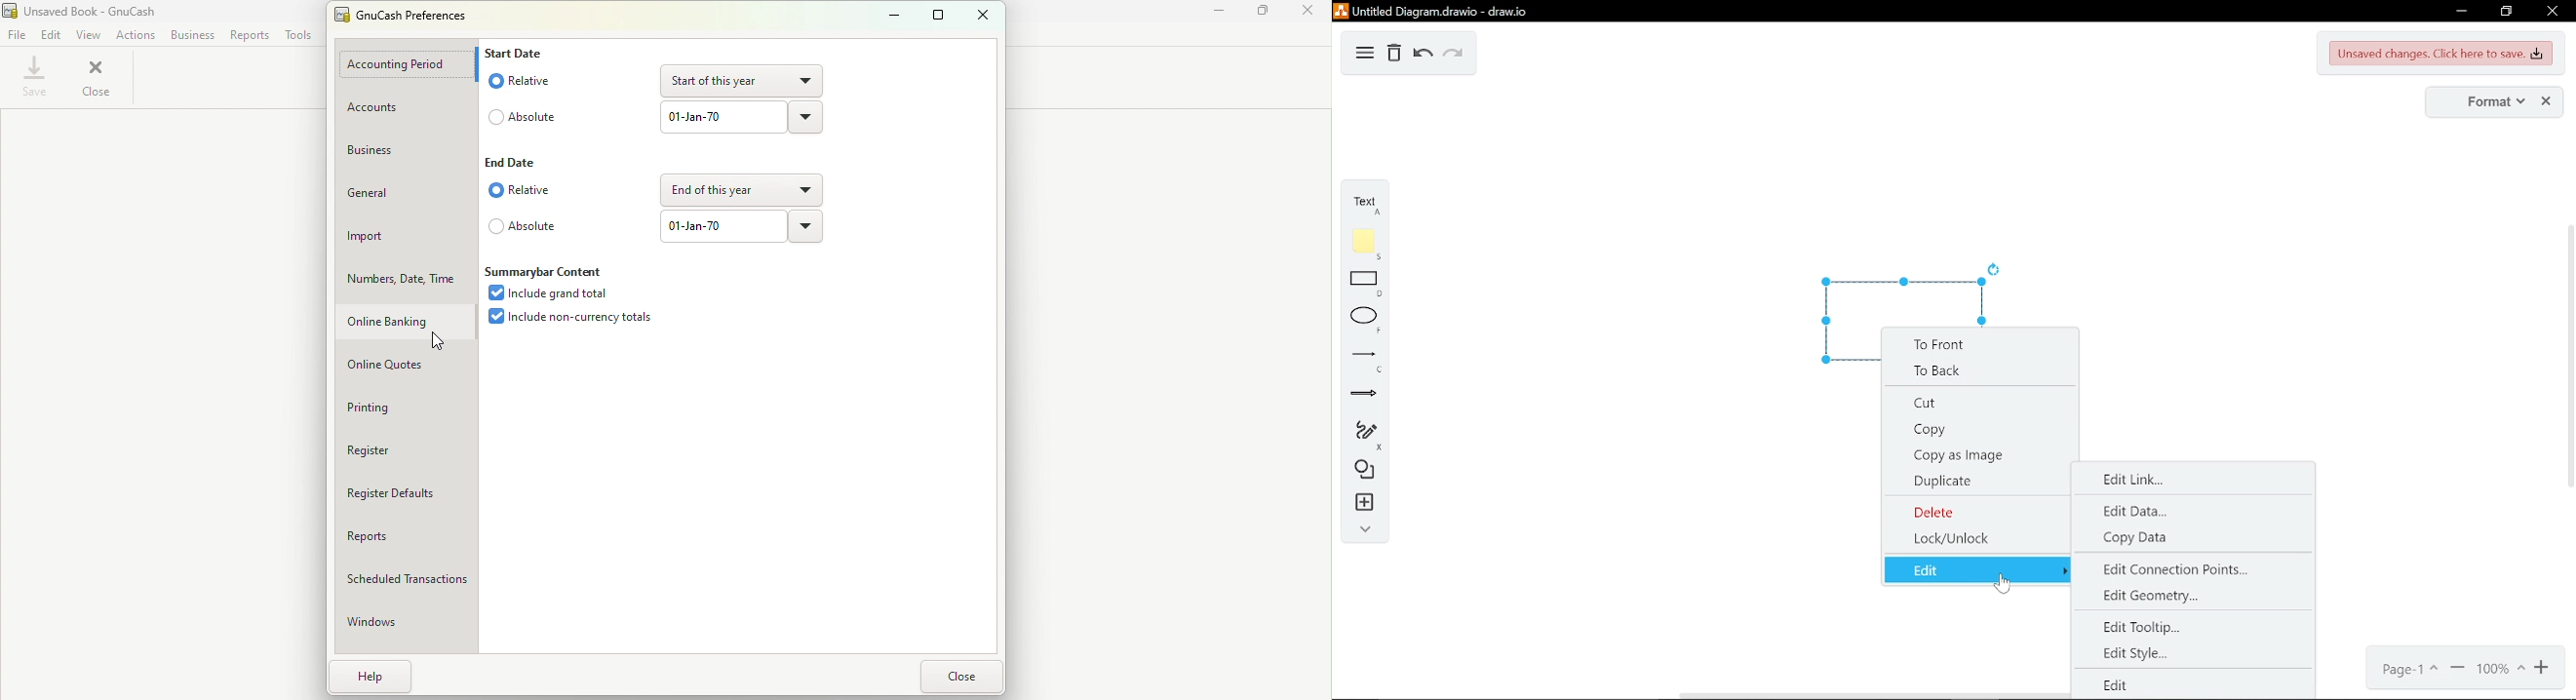 The width and height of the screenshot is (2576, 700). Describe the element at coordinates (133, 37) in the screenshot. I see `Actions` at that location.